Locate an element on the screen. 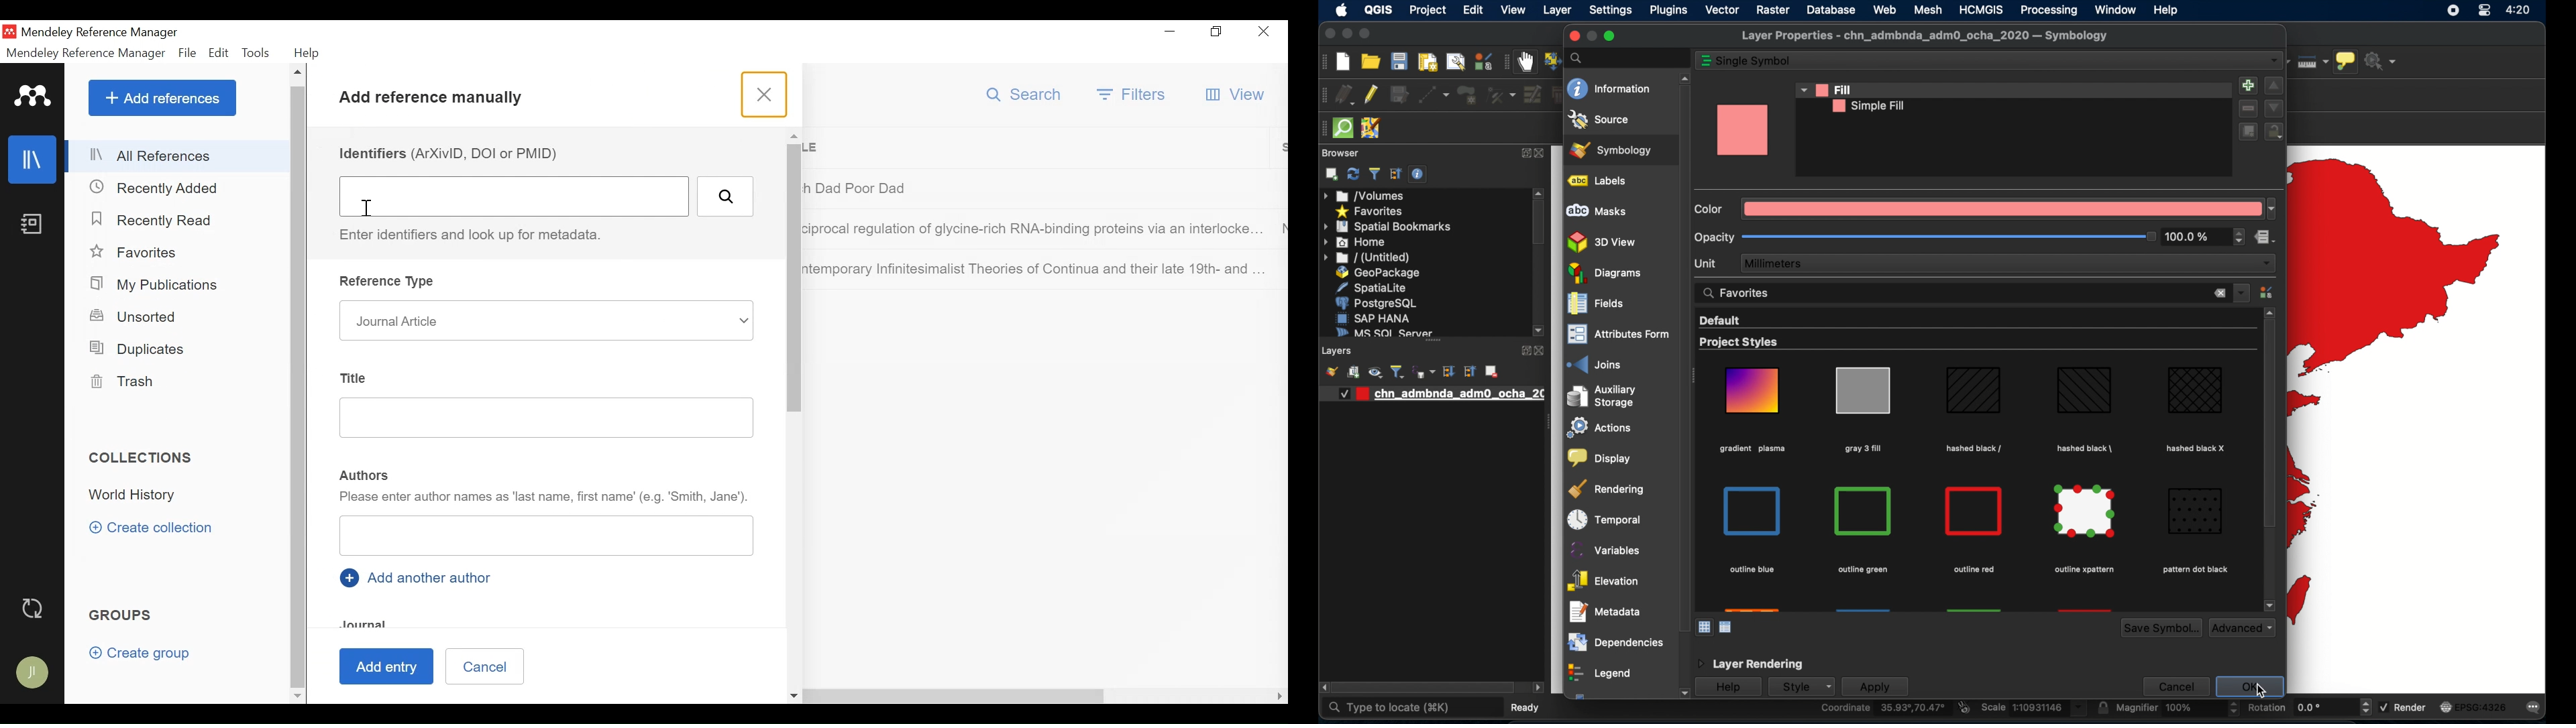 Image resolution: width=2576 pixels, height=728 pixels. settings is located at coordinates (1612, 11).